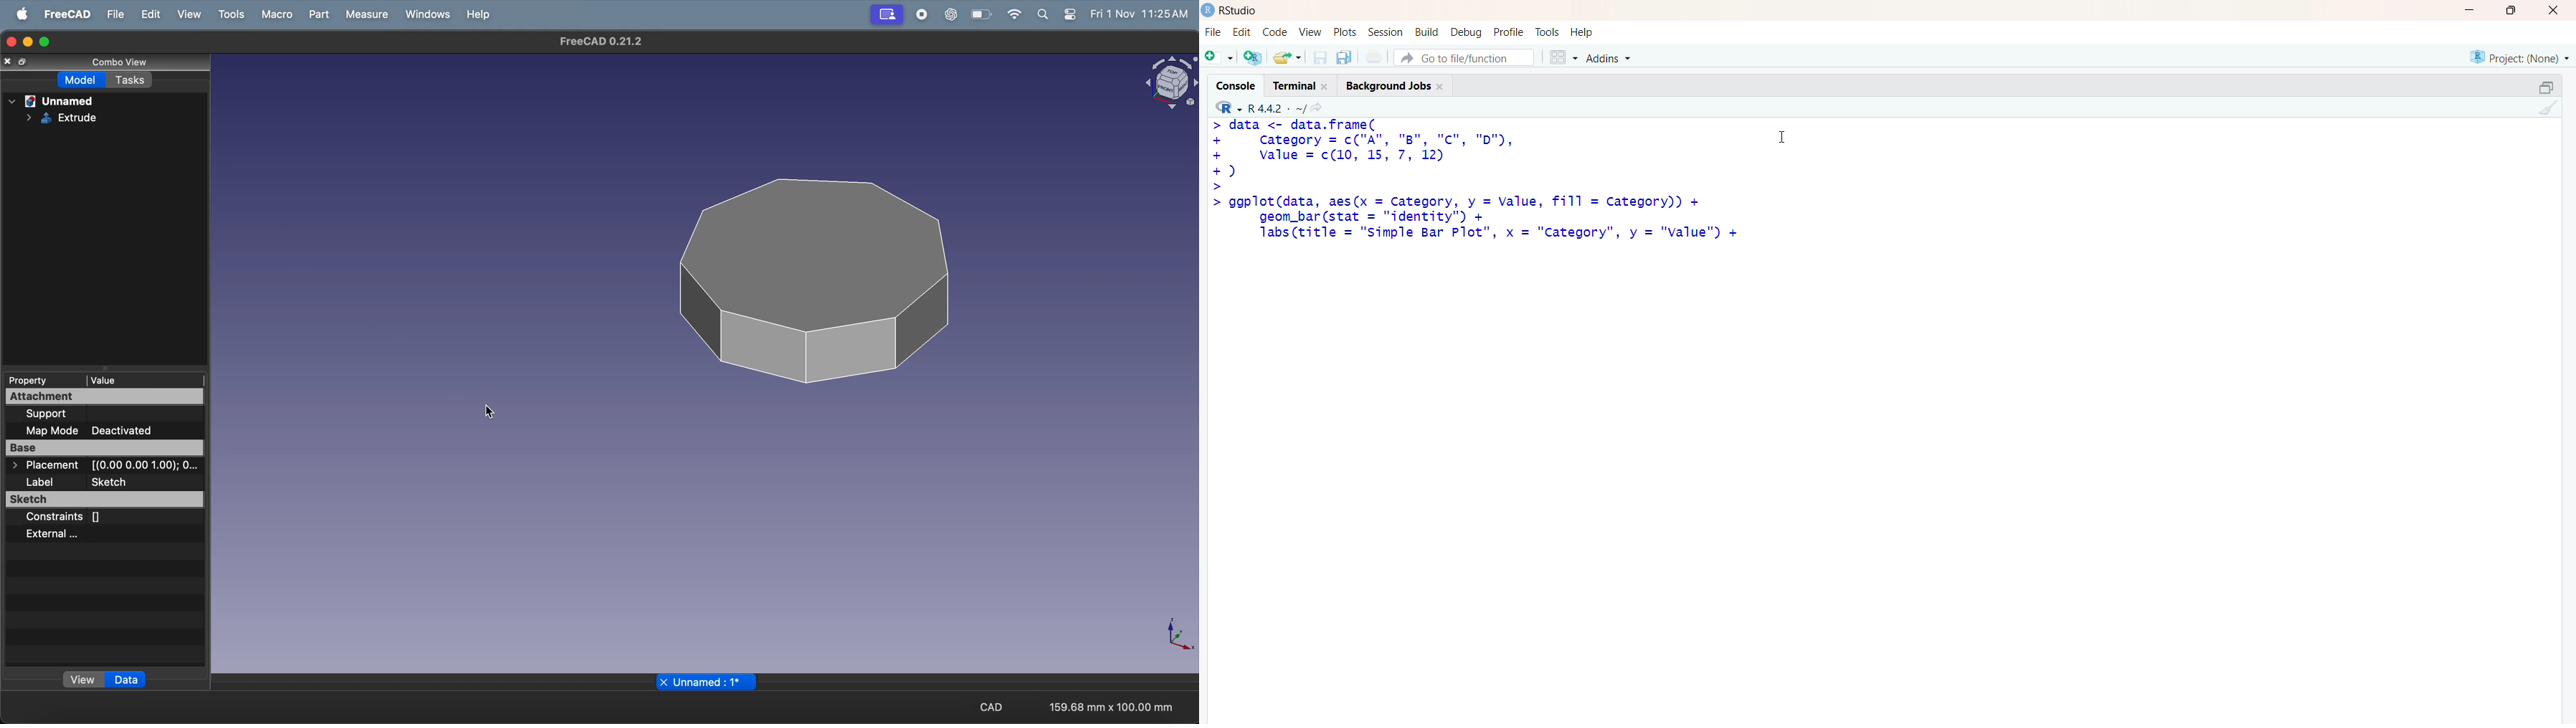 This screenshot has width=2576, height=728. Describe the element at coordinates (1343, 57) in the screenshot. I see `save all open documents` at that location.